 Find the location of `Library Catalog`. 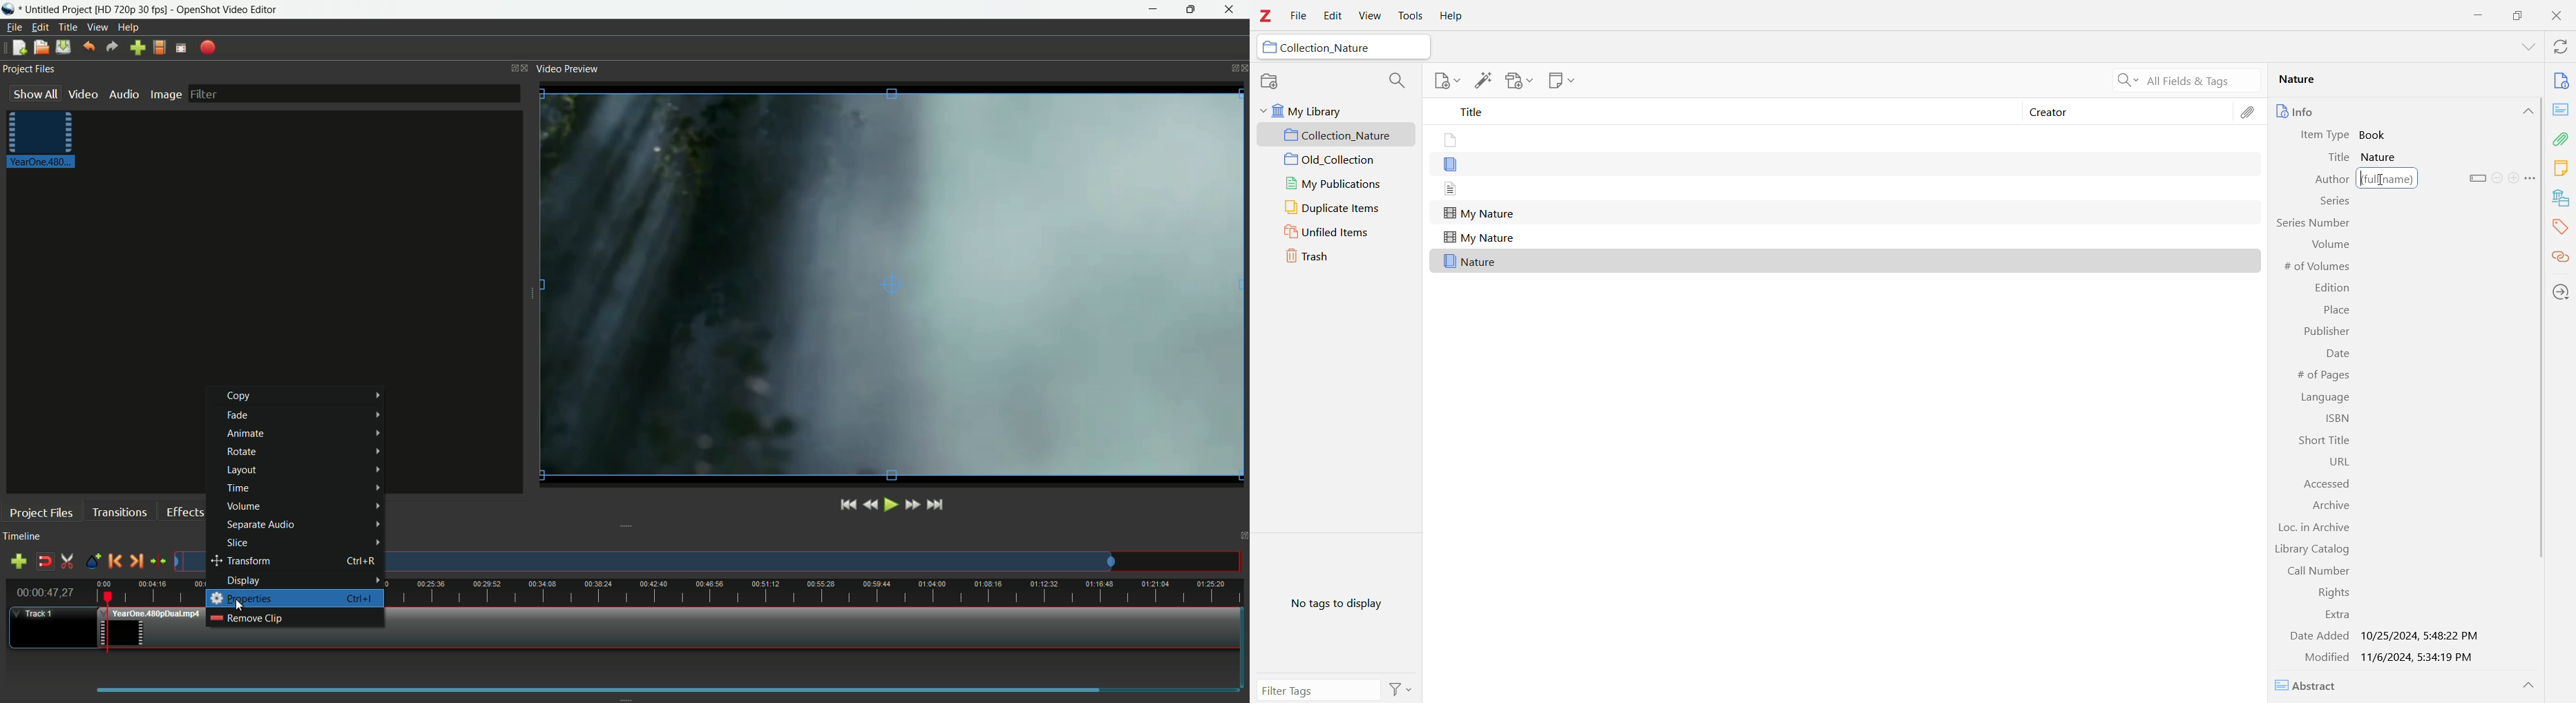

Library Catalog is located at coordinates (2311, 550).